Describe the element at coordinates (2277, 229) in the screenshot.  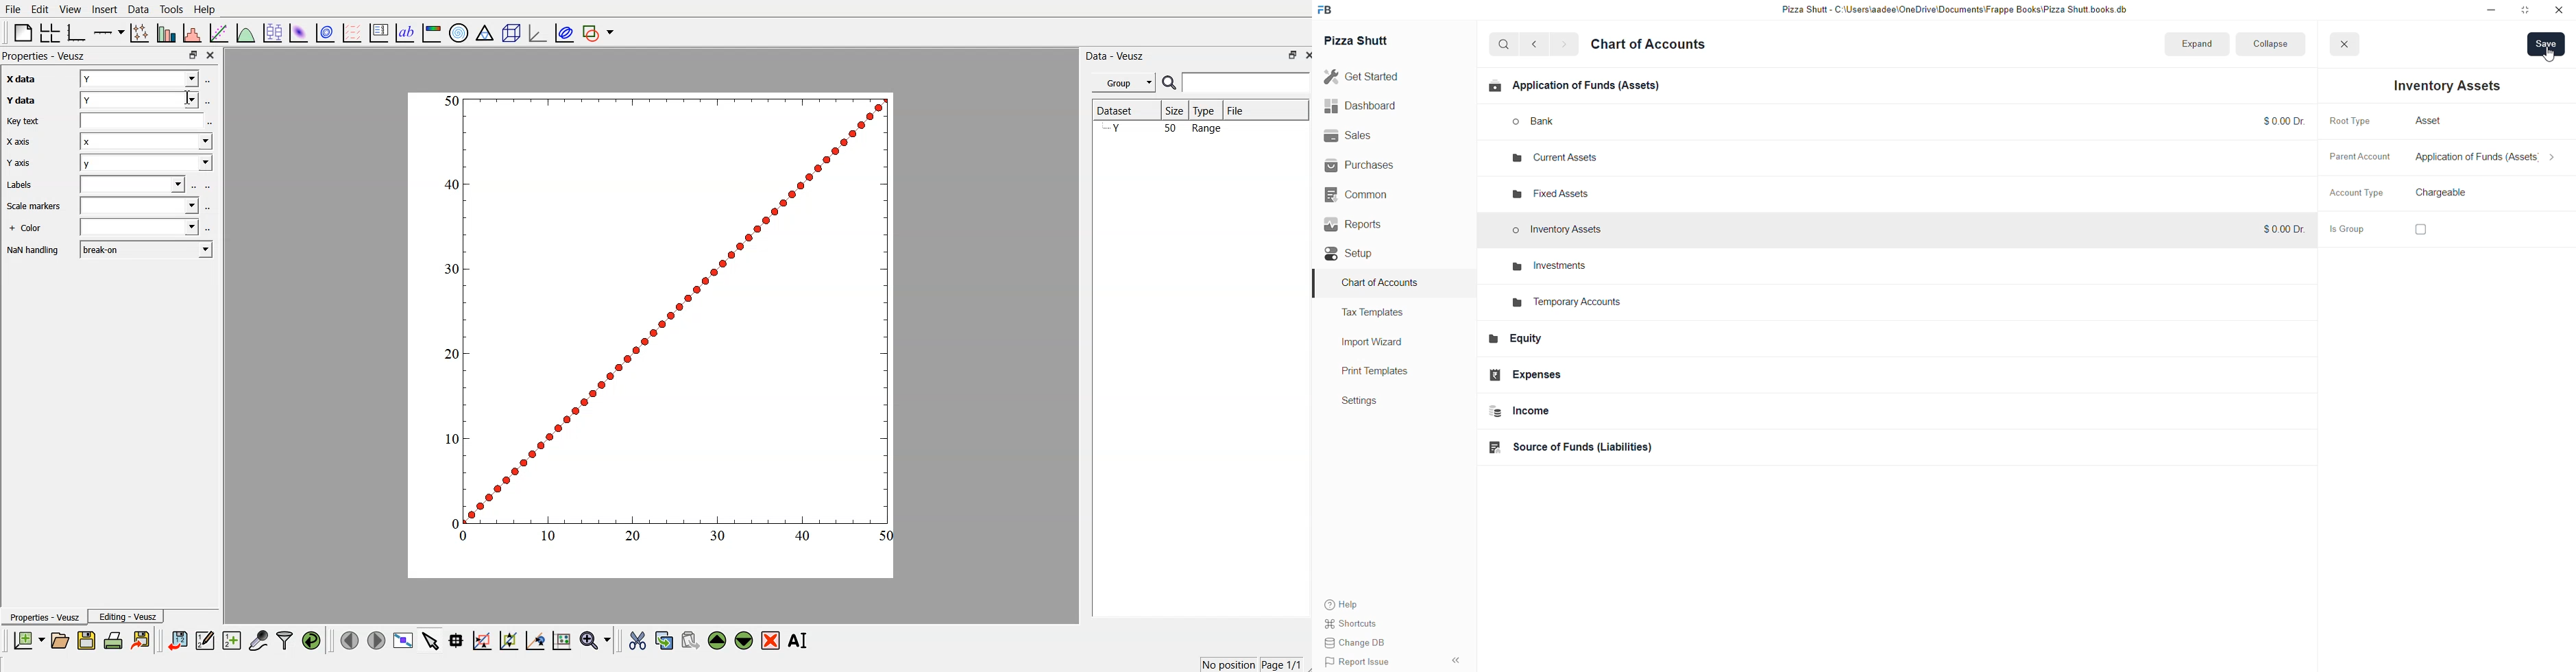
I see `$0.00 Dr.` at that location.